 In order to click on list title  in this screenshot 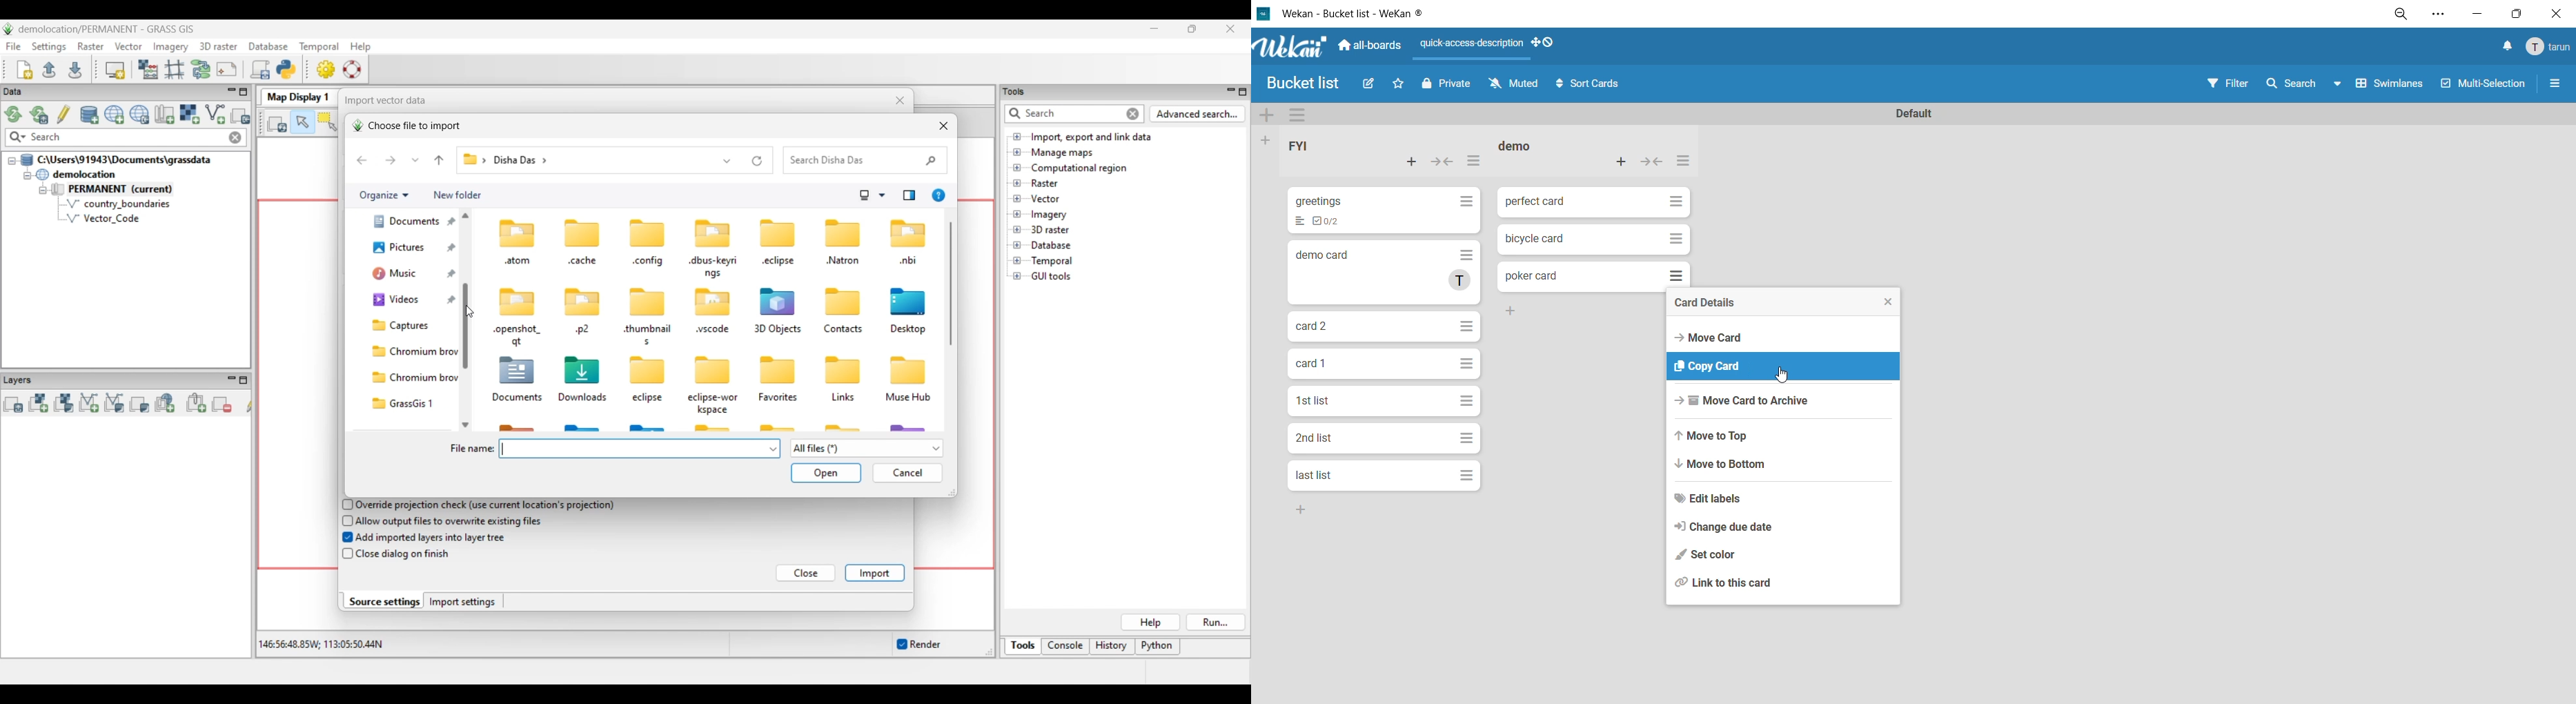, I will do `click(1523, 147)`.